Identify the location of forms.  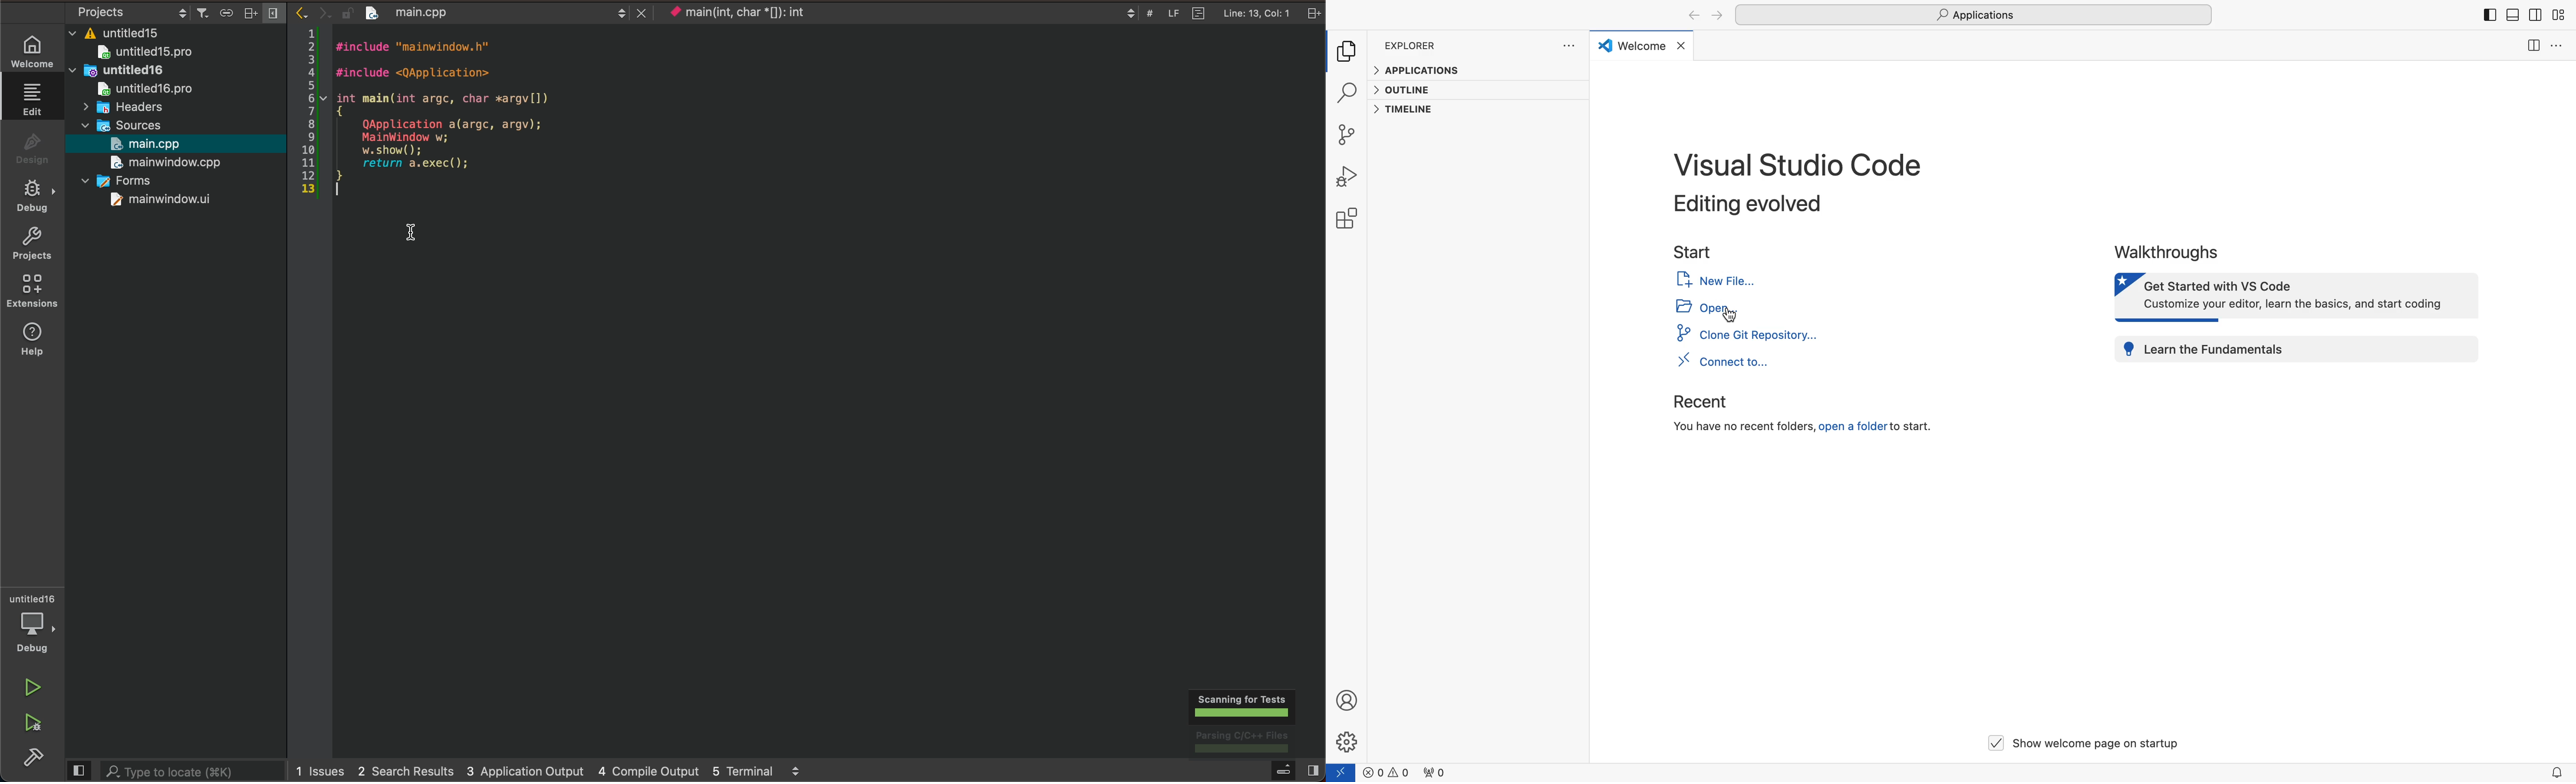
(126, 179).